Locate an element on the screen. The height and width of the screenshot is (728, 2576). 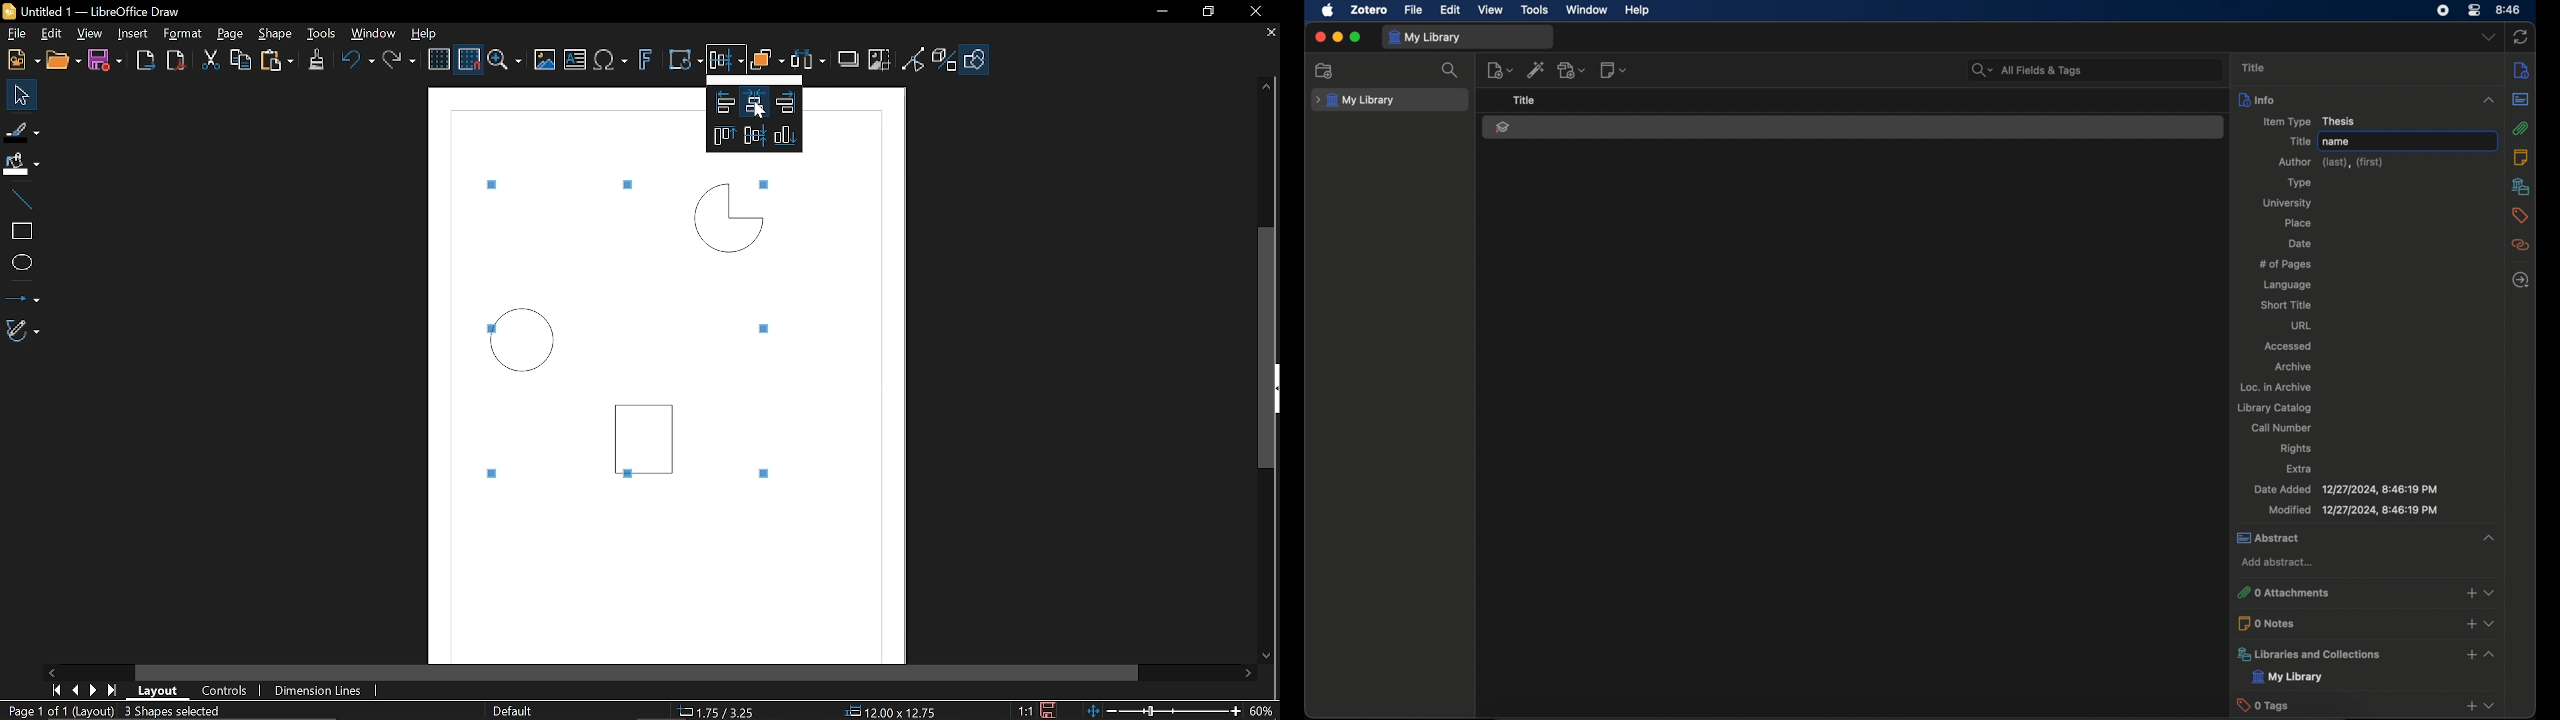
Snap to grid is located at coordinates (470, 59).